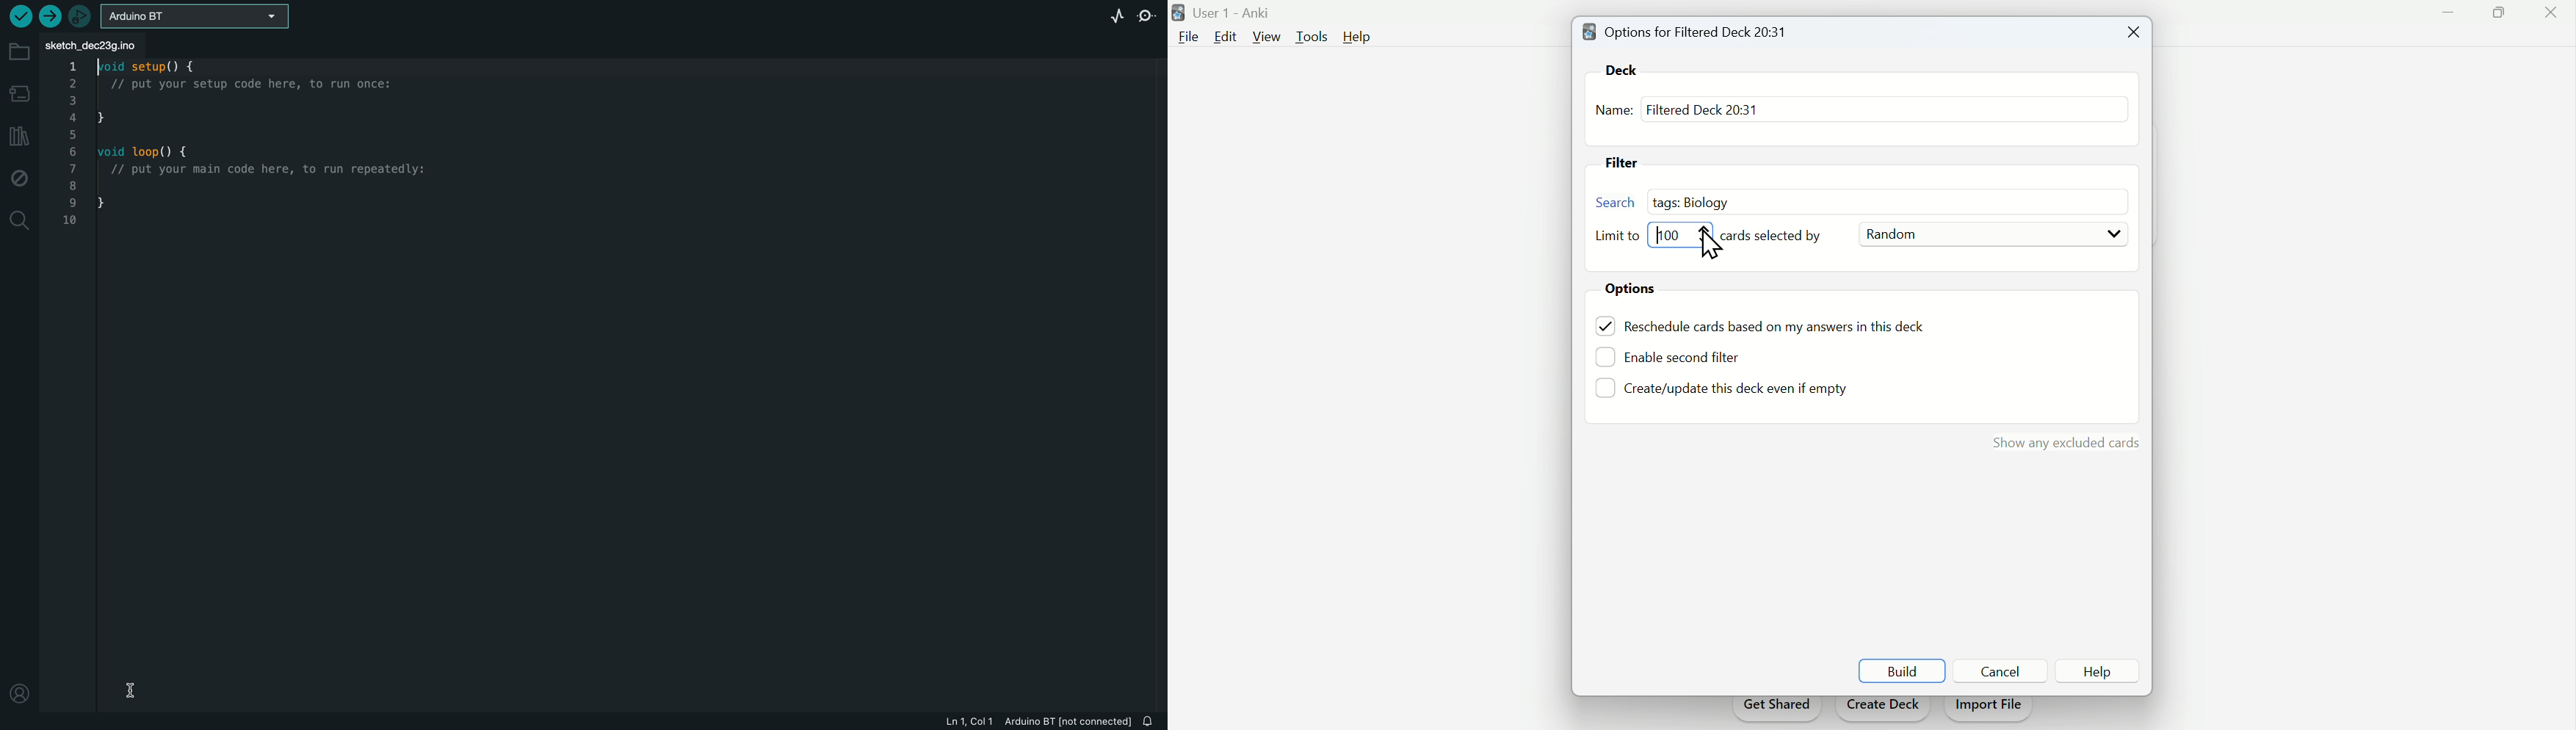  Describe the element at coordinates (1784, 328) in the screenshot. I see `reschedule cards based on my answers in this tech` at that location.